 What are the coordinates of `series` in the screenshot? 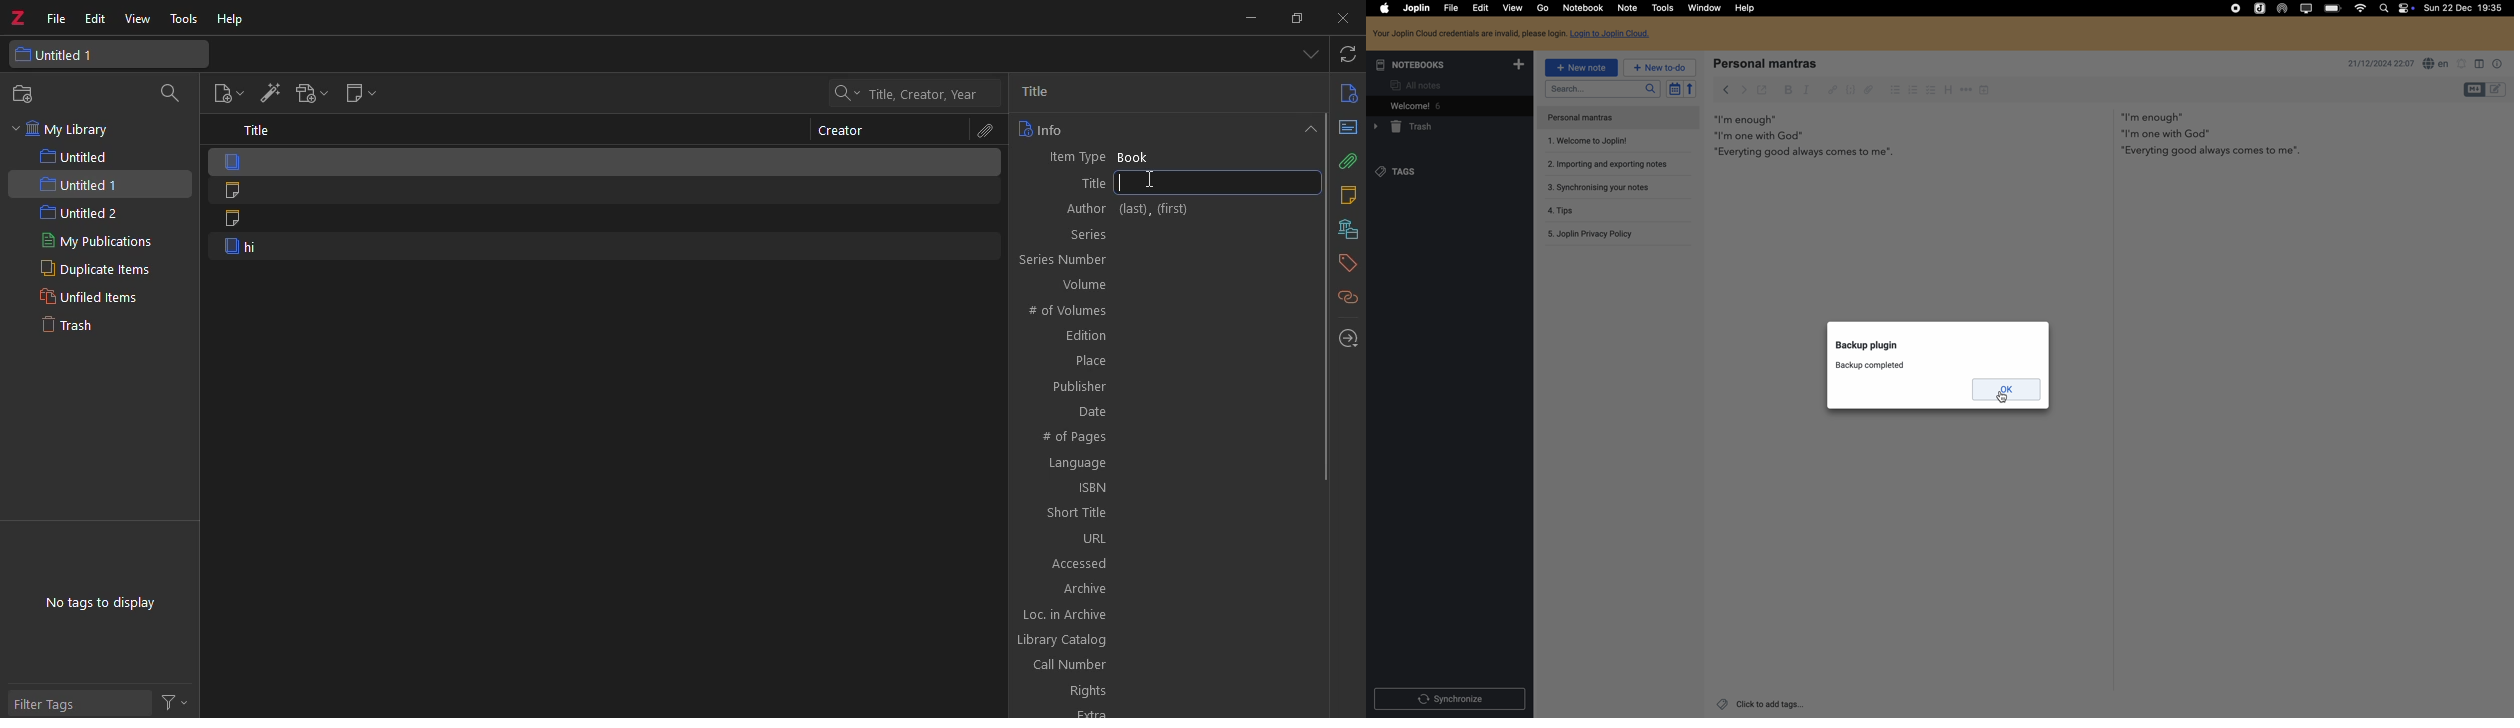 It's located at (1161, 233).